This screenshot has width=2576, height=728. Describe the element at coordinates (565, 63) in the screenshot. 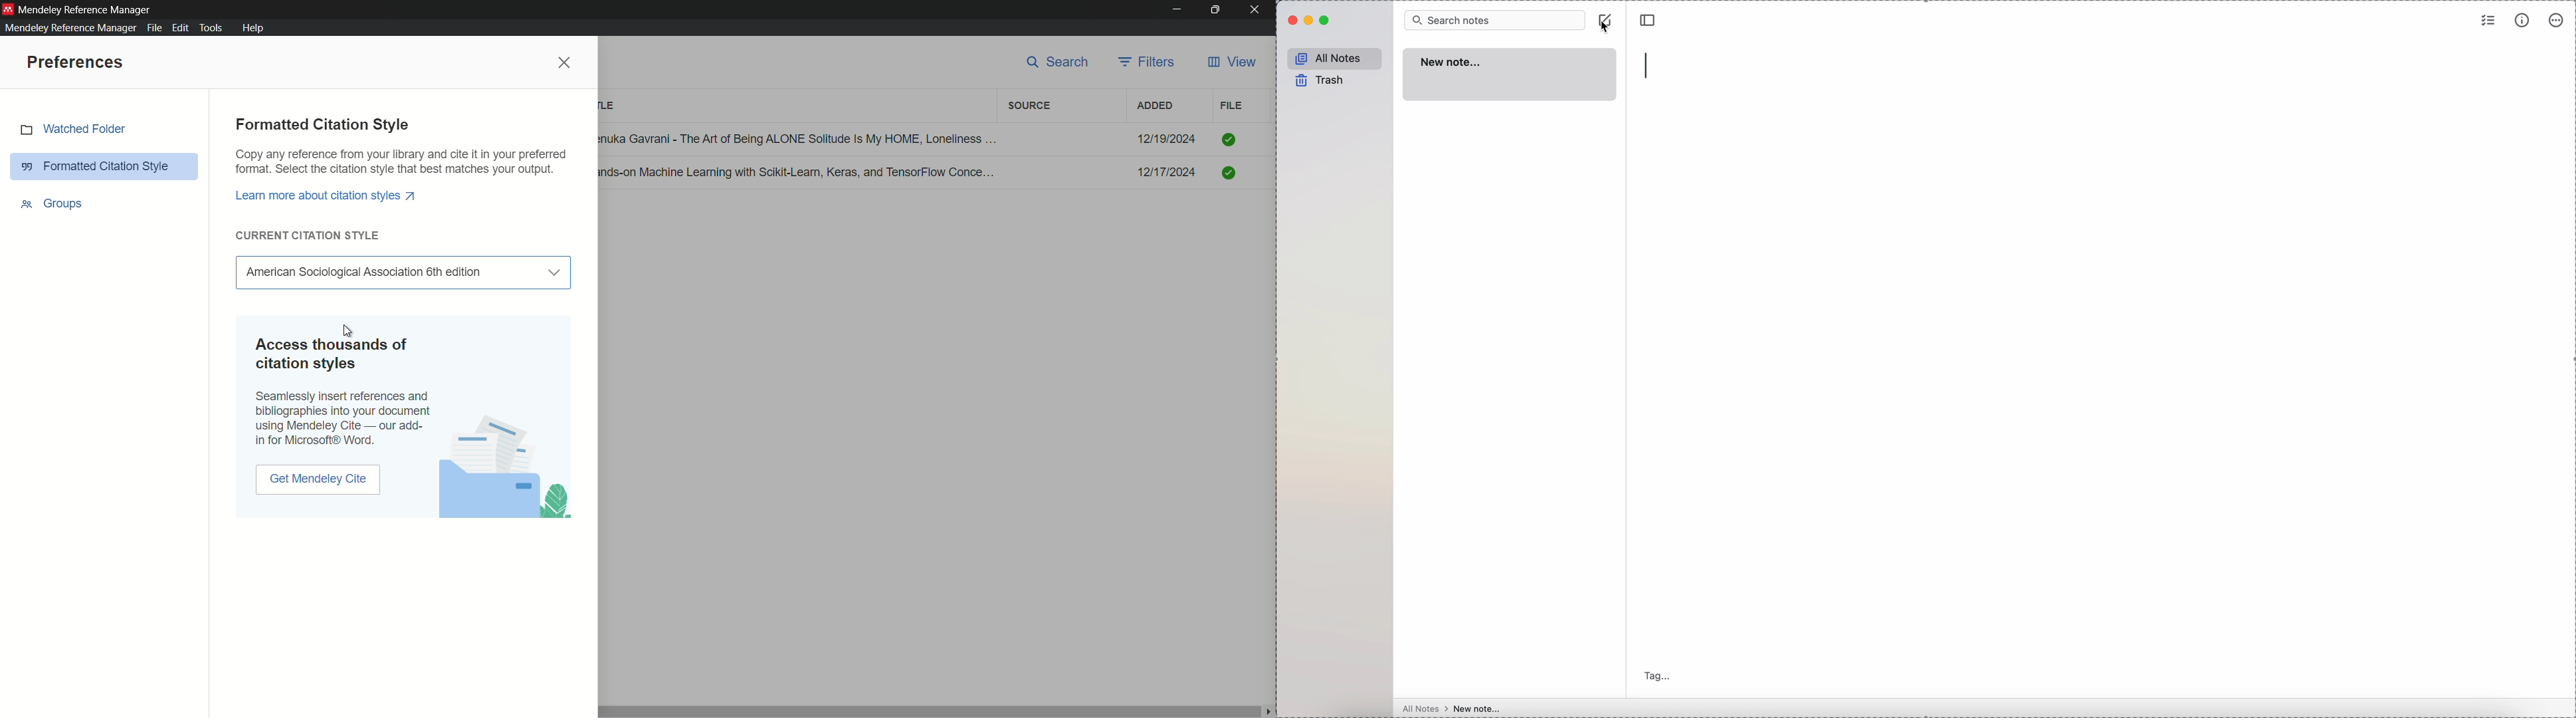

I see `close preferences` at that location.